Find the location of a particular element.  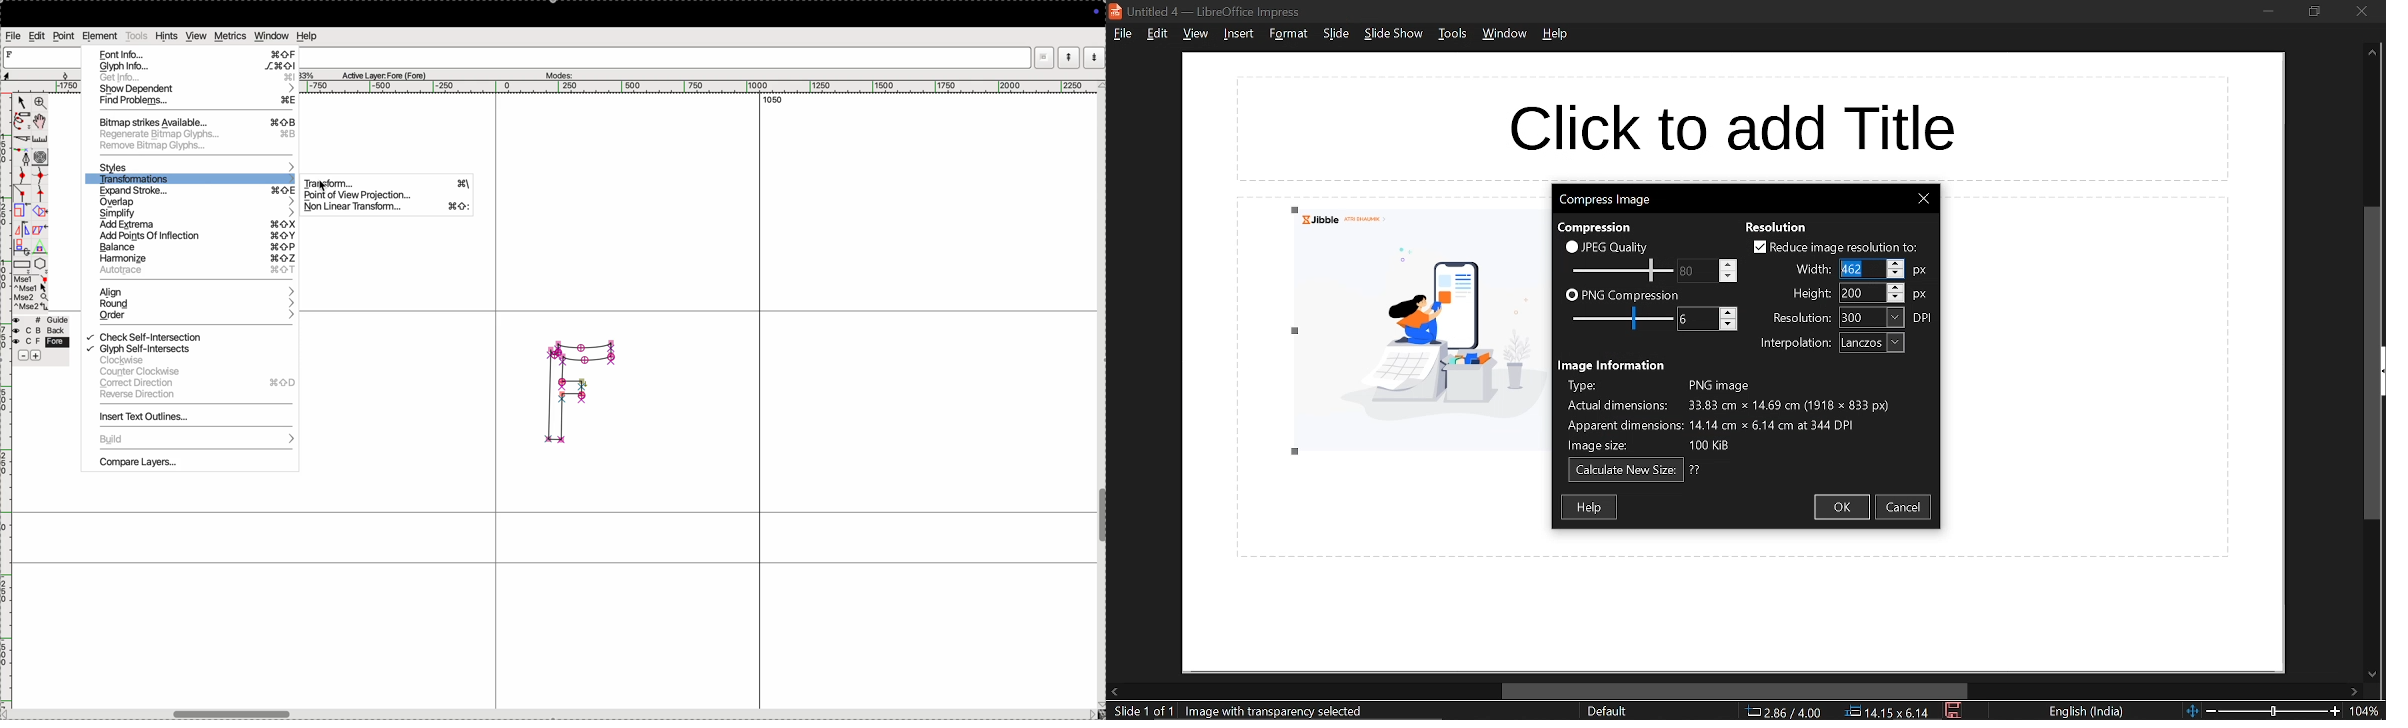

remove bit map glyph is located at coordinates (196, 147).